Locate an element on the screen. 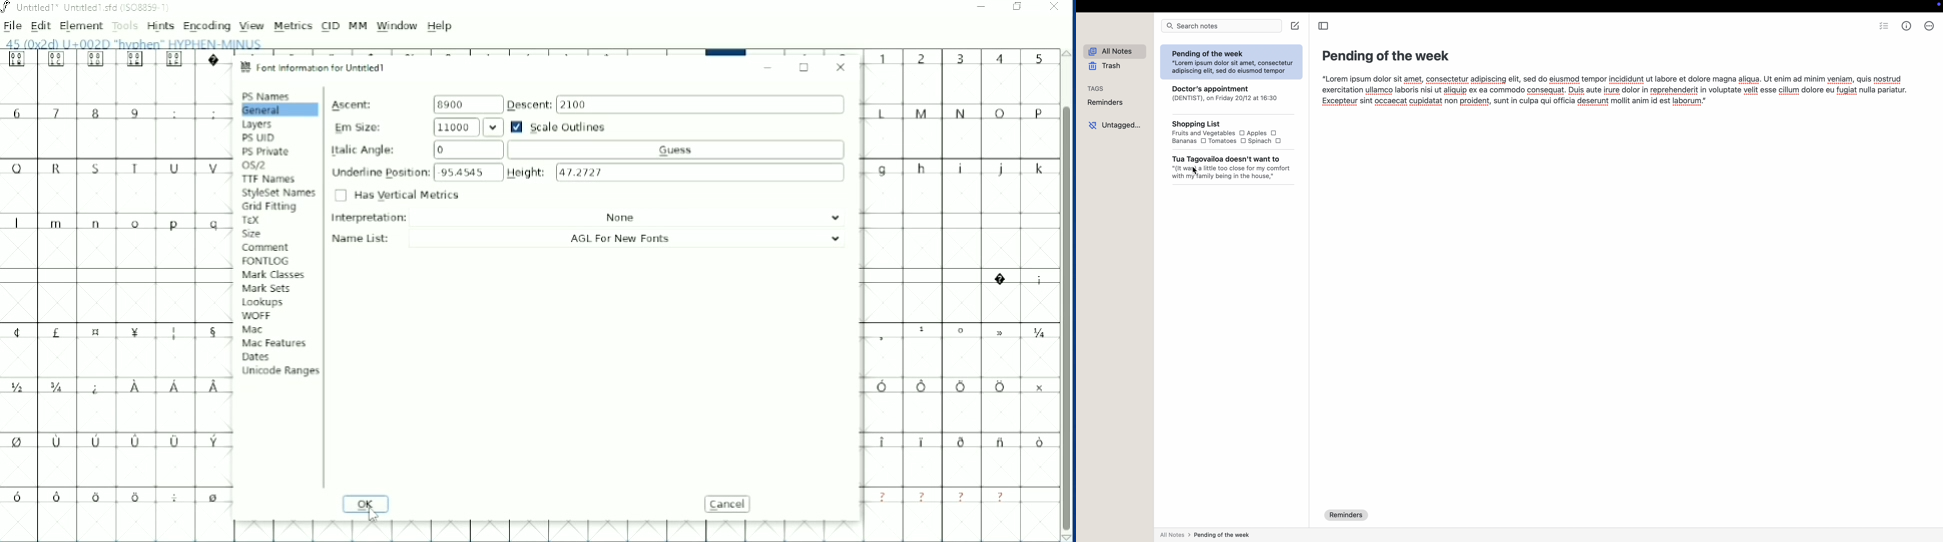 This screenshot has width=1960, height=560. toggle sidebar is located at coordinates (1323, 27).